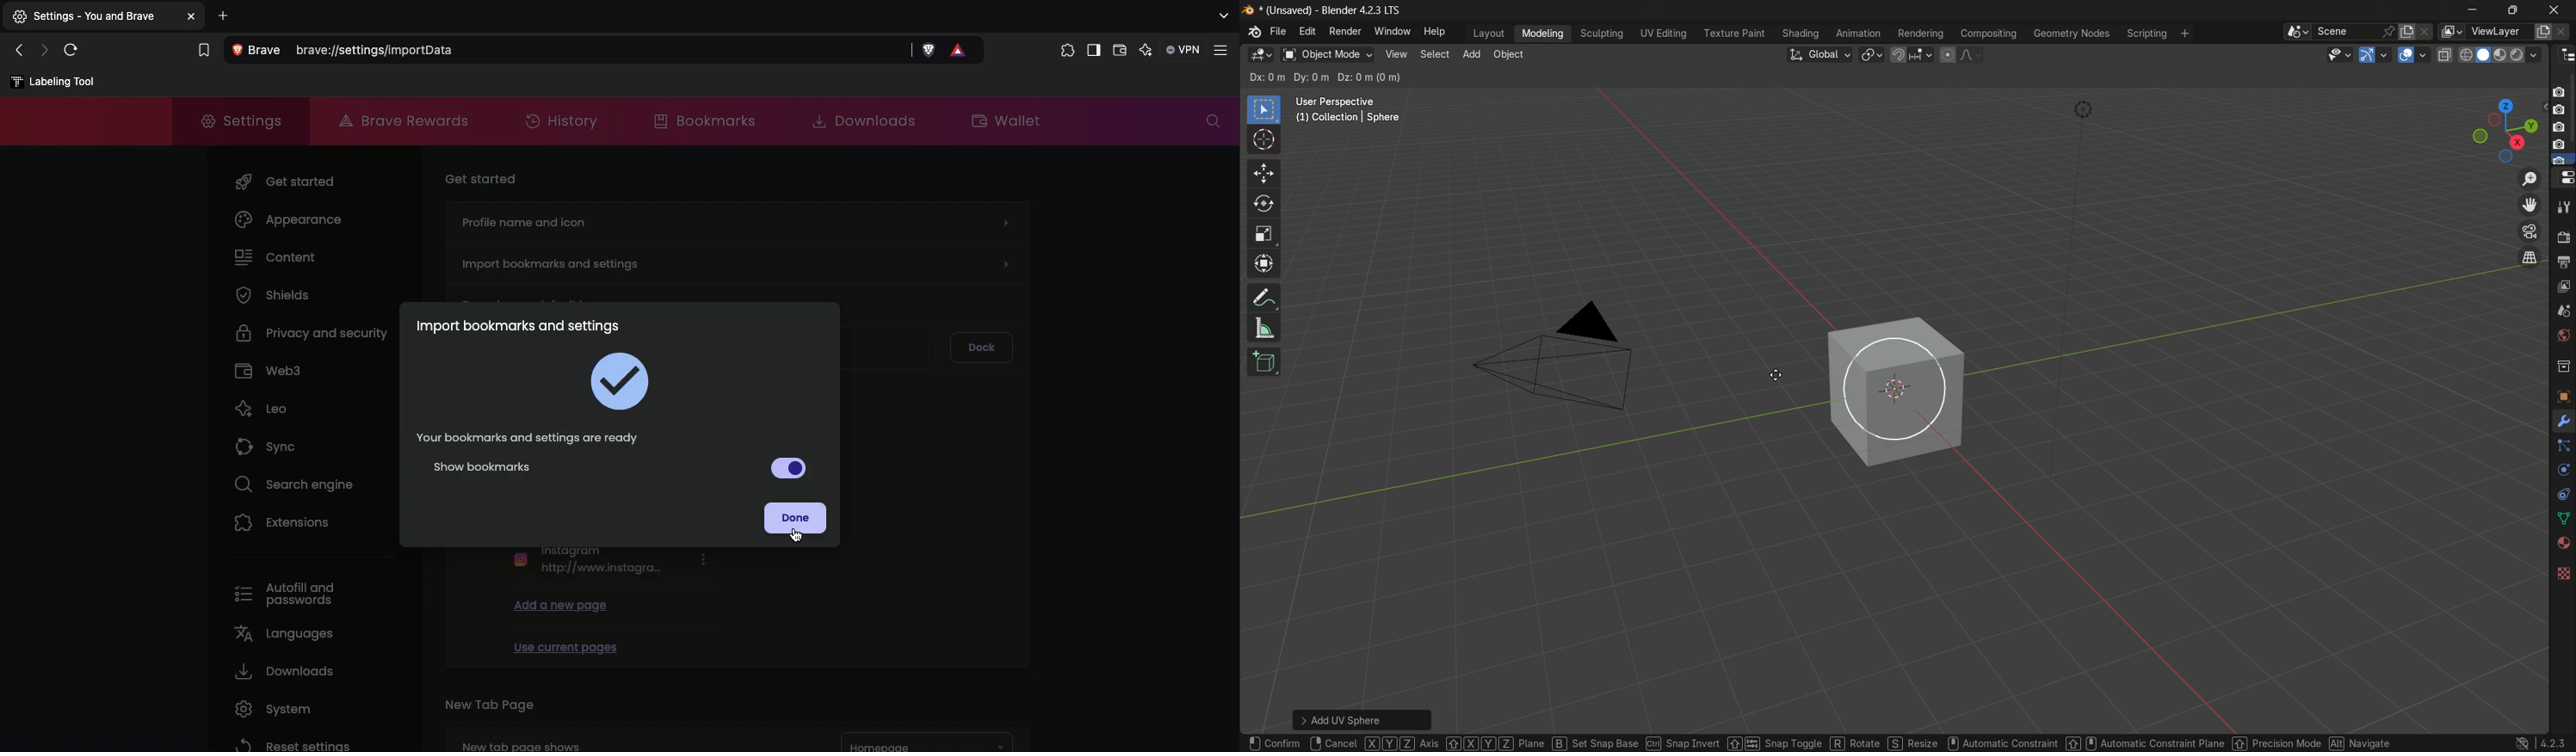 This screenshot has height=756, width=2576. Describe the element at coordinates (2453, 33) in the screenshot. I see `browse views` at that location.